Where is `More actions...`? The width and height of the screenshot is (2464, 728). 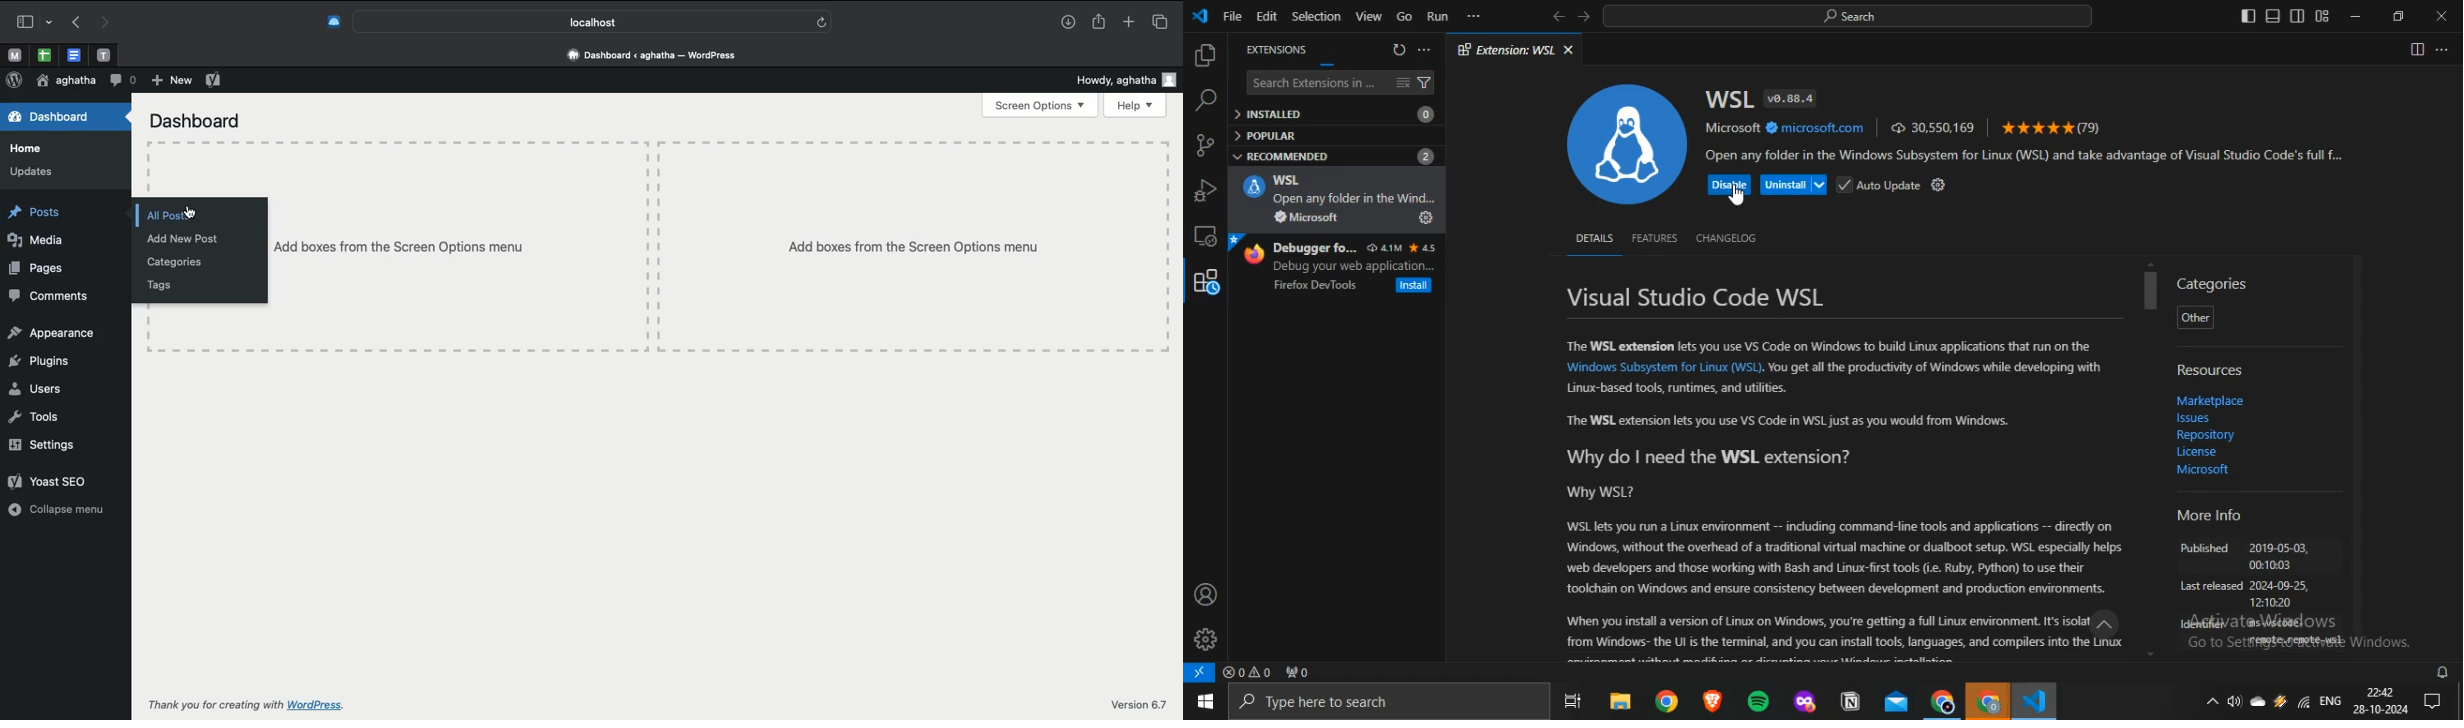
More actions... is located at coordinates (2442, 49).